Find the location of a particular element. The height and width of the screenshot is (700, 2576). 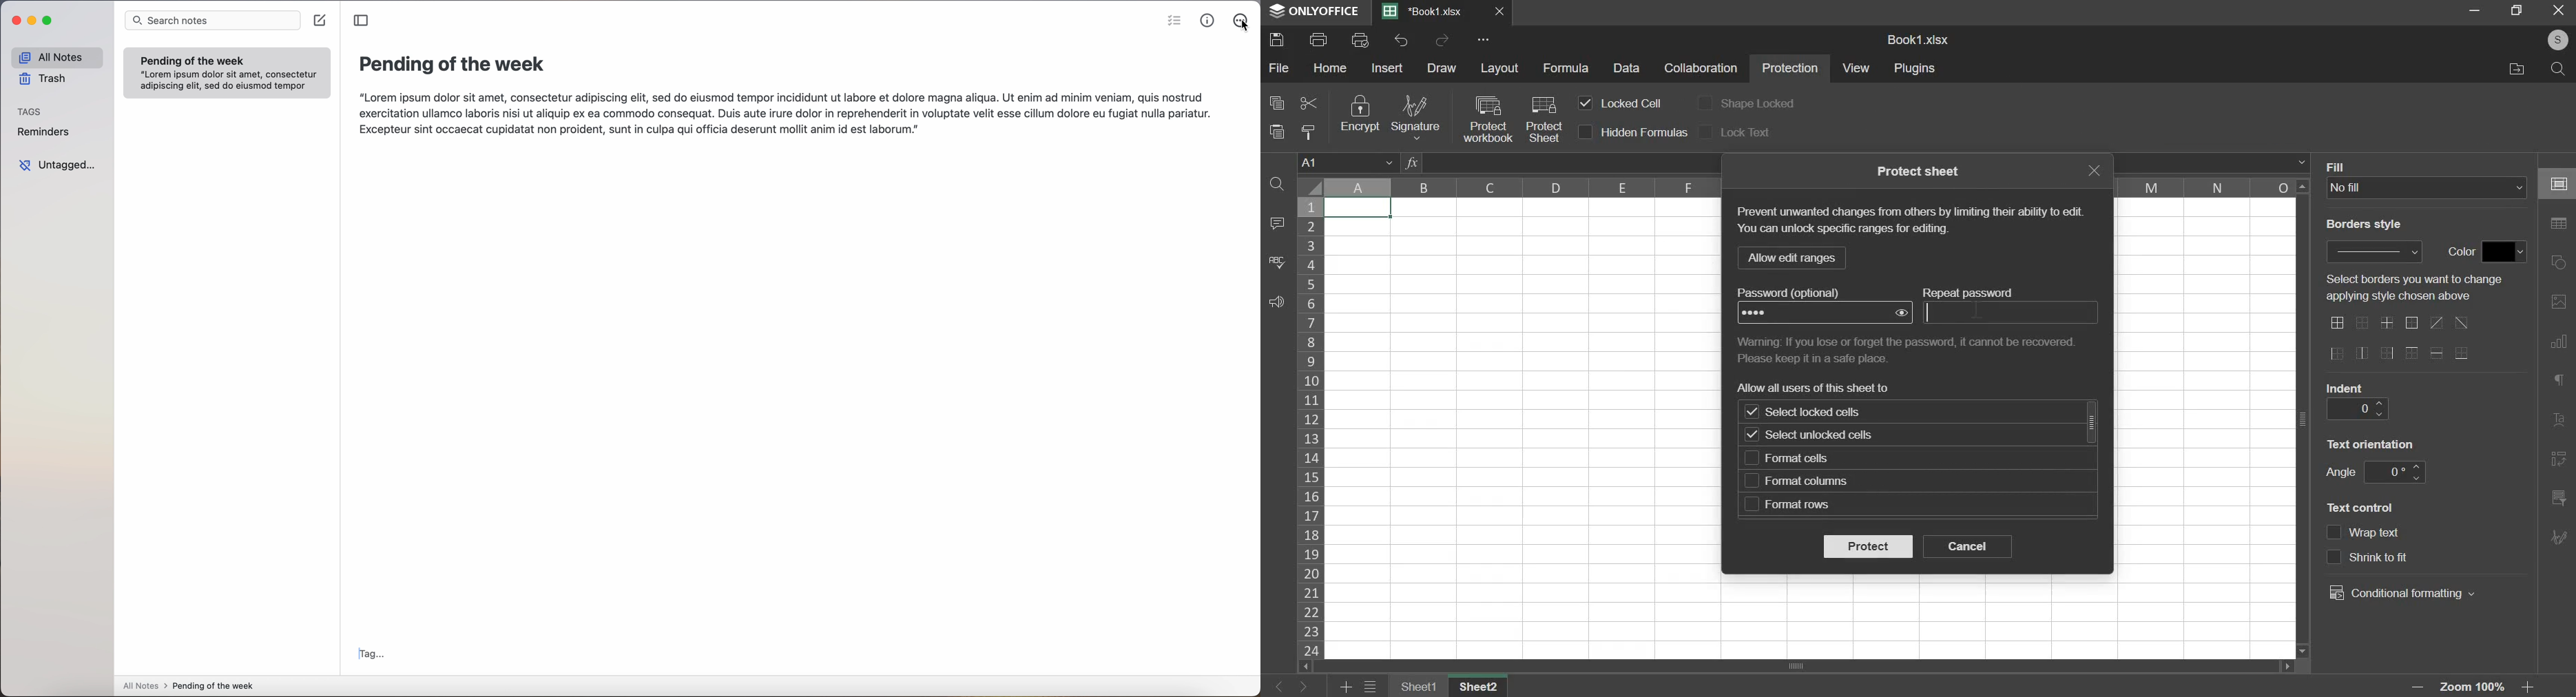

text is located at coordinates (1816, 387).